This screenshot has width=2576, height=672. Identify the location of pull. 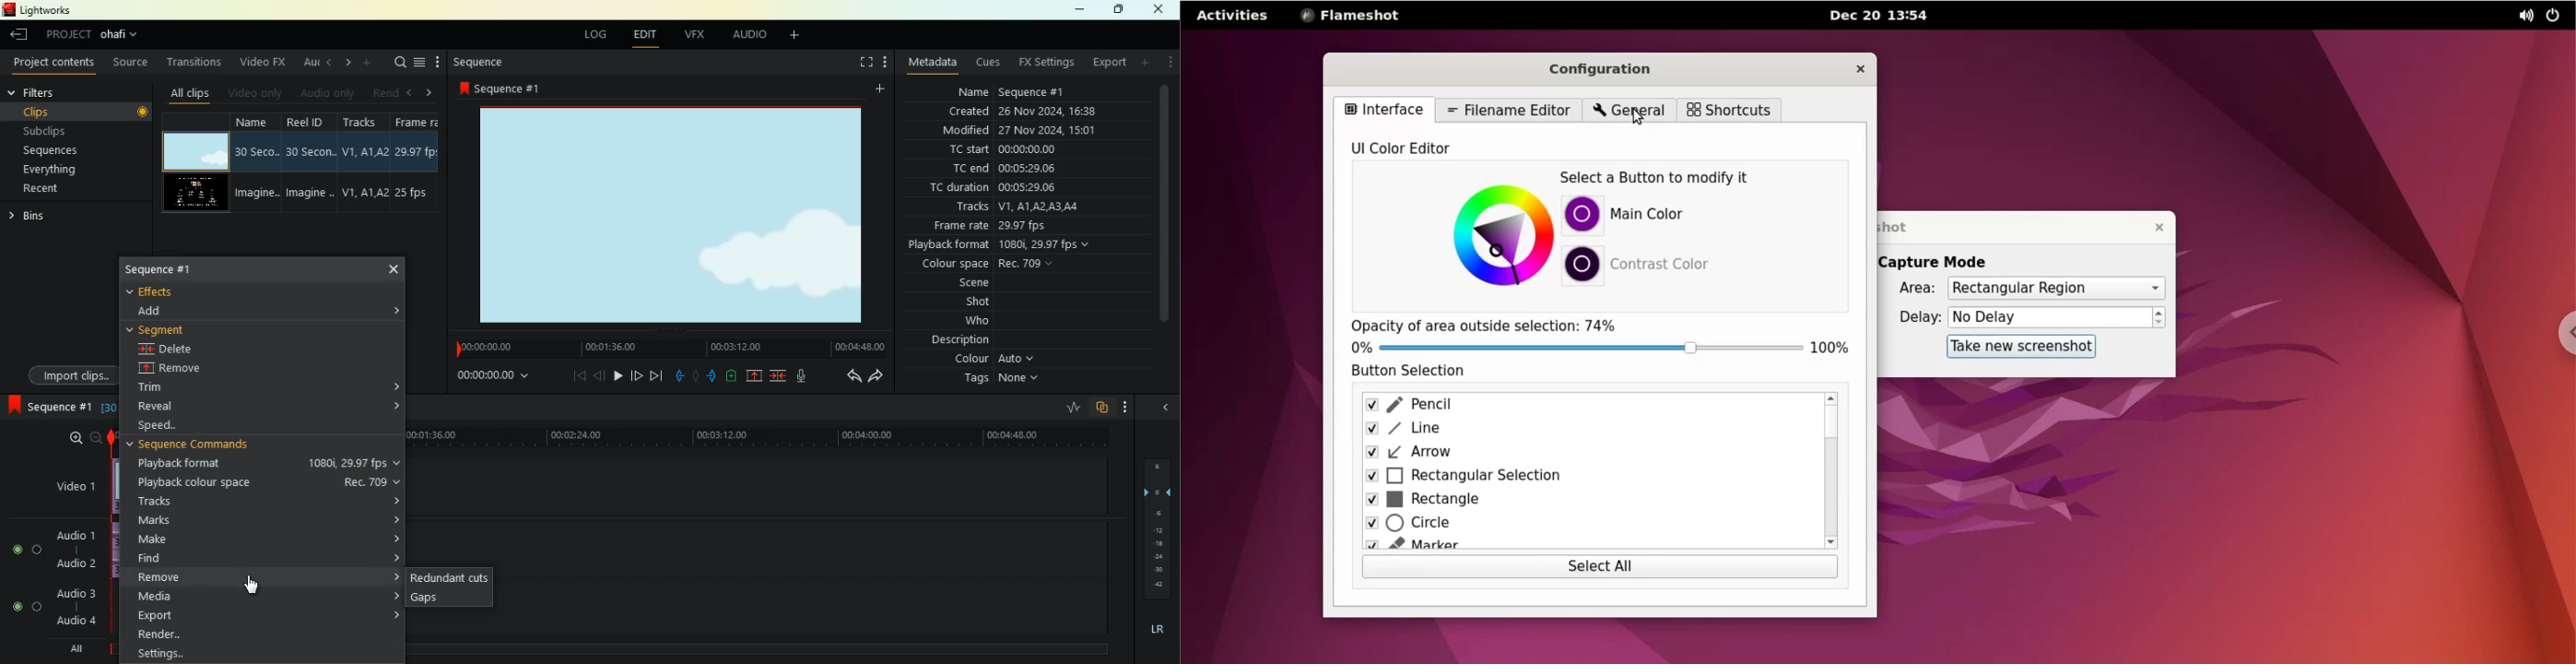
(676, 374).